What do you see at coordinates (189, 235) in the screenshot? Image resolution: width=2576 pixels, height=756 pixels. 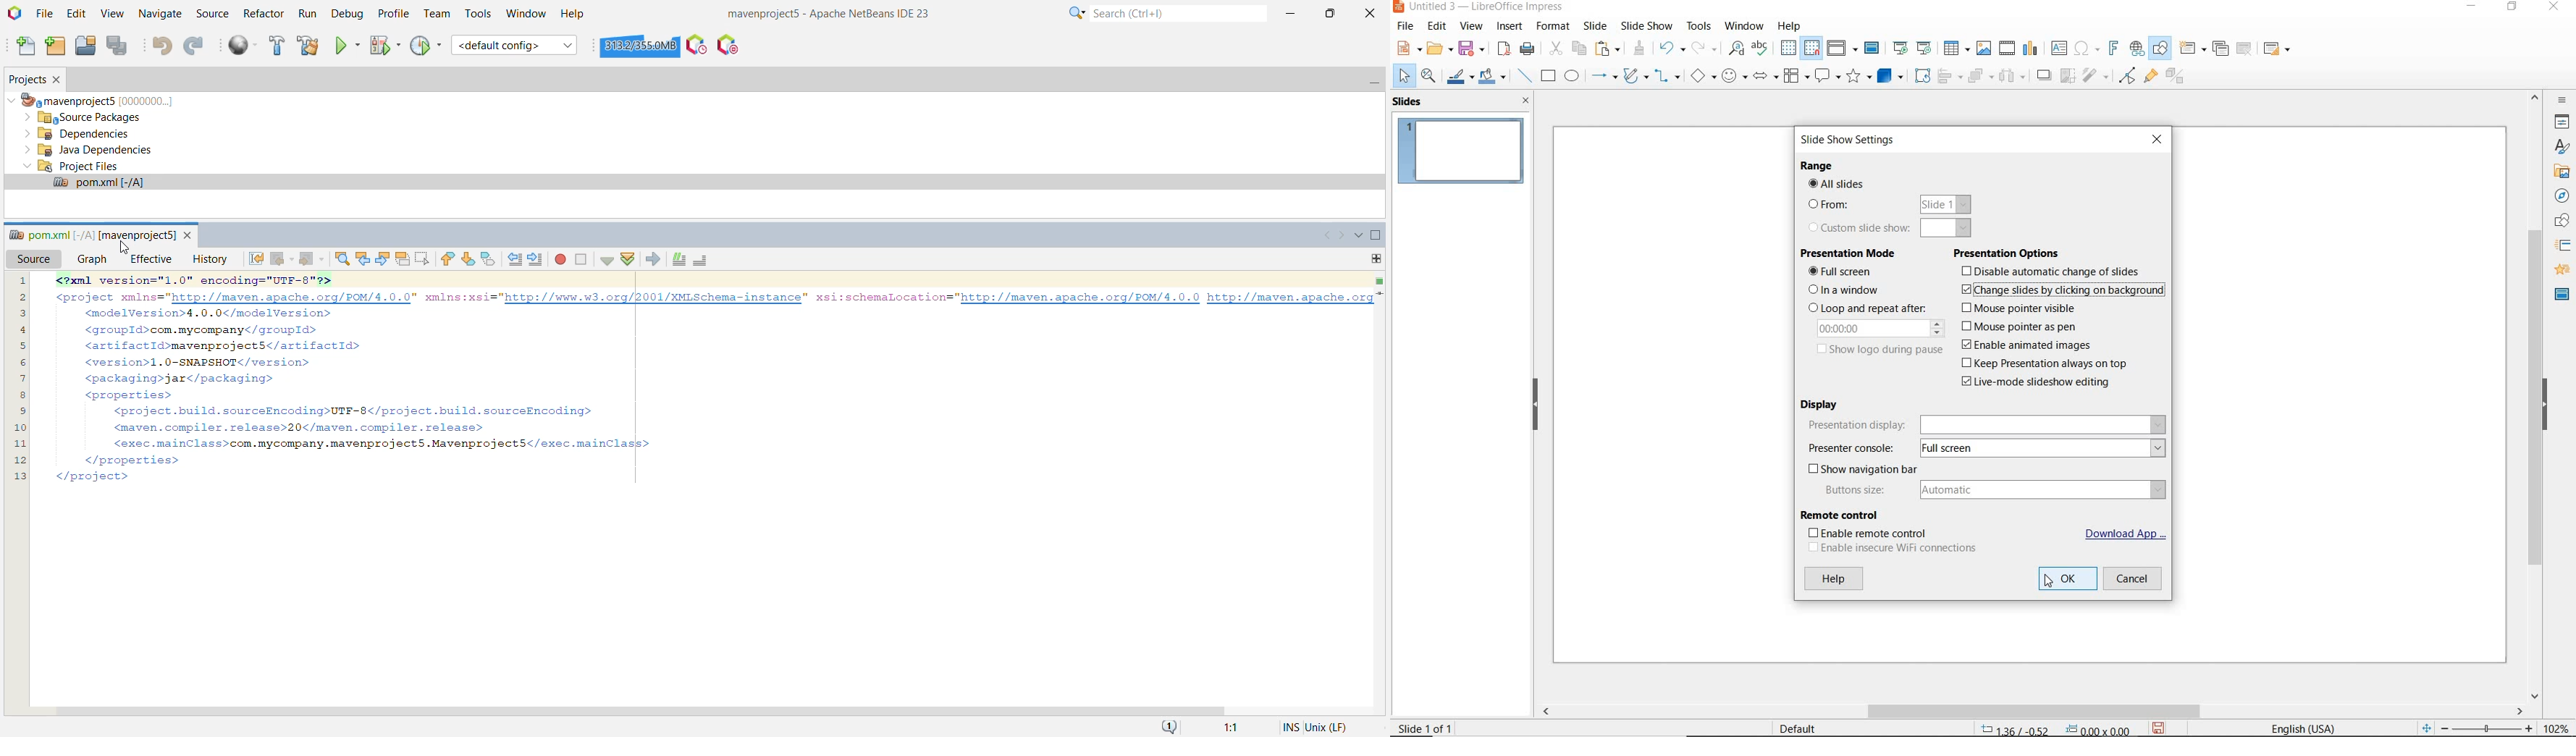 I see `close` at bounding box center [189, 235].